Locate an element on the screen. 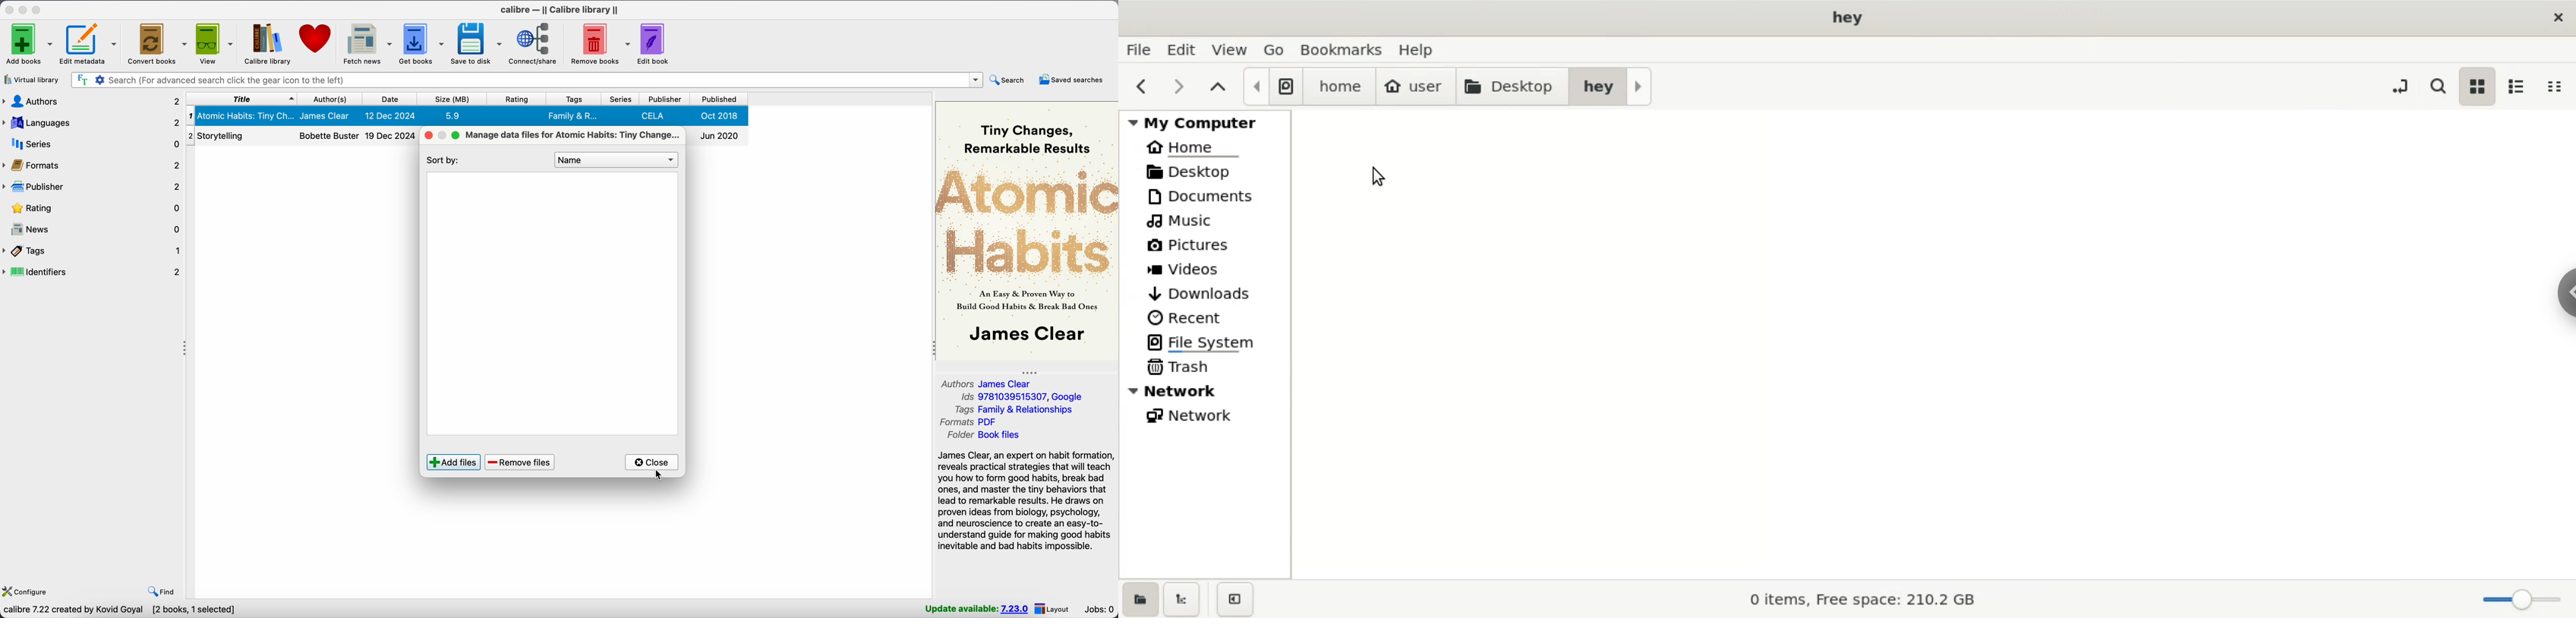  cursor is located at coordinates (658, 476).